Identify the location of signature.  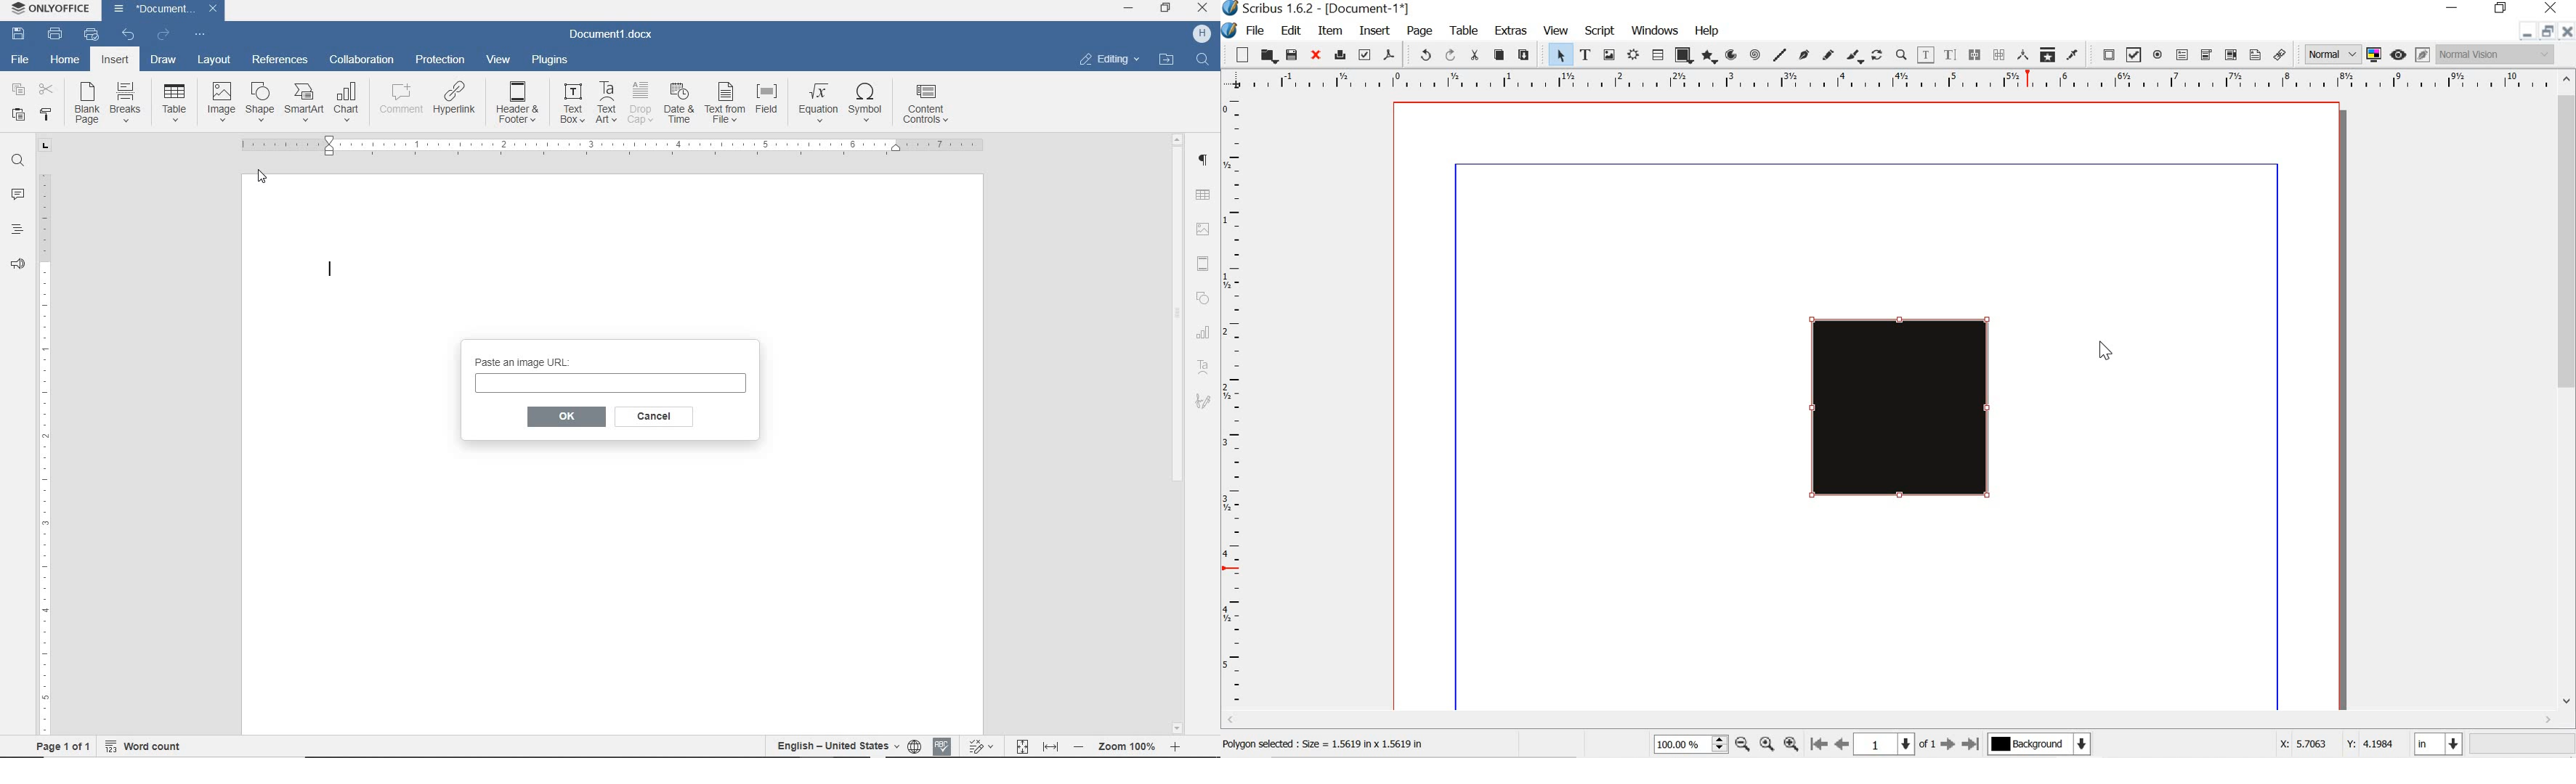
(1206, 403).